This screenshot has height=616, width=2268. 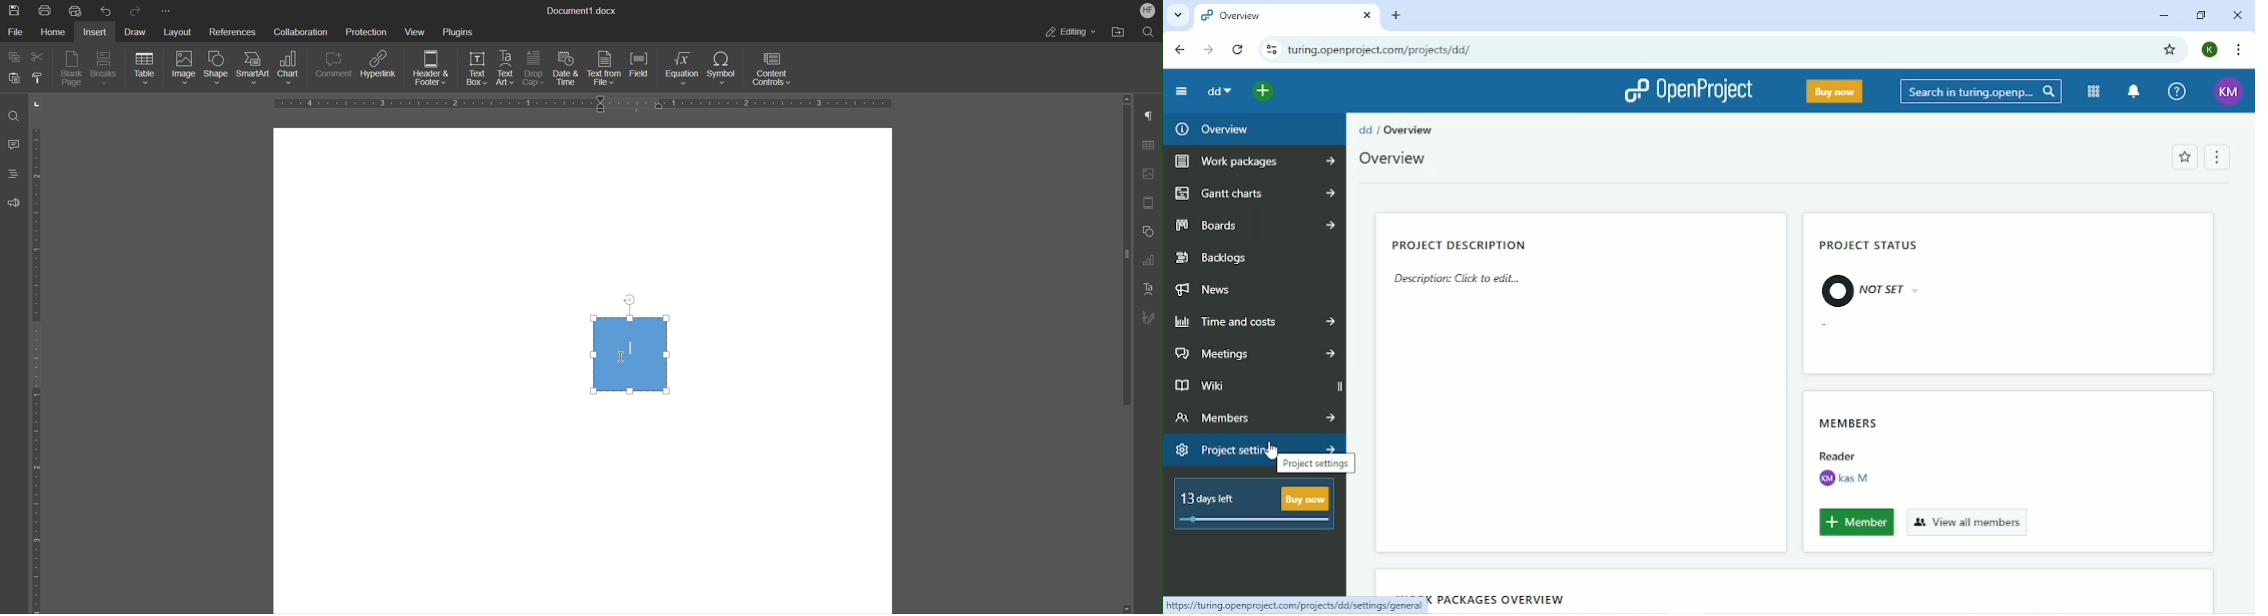 I want to click on Equation, so click(x=684, y=70).